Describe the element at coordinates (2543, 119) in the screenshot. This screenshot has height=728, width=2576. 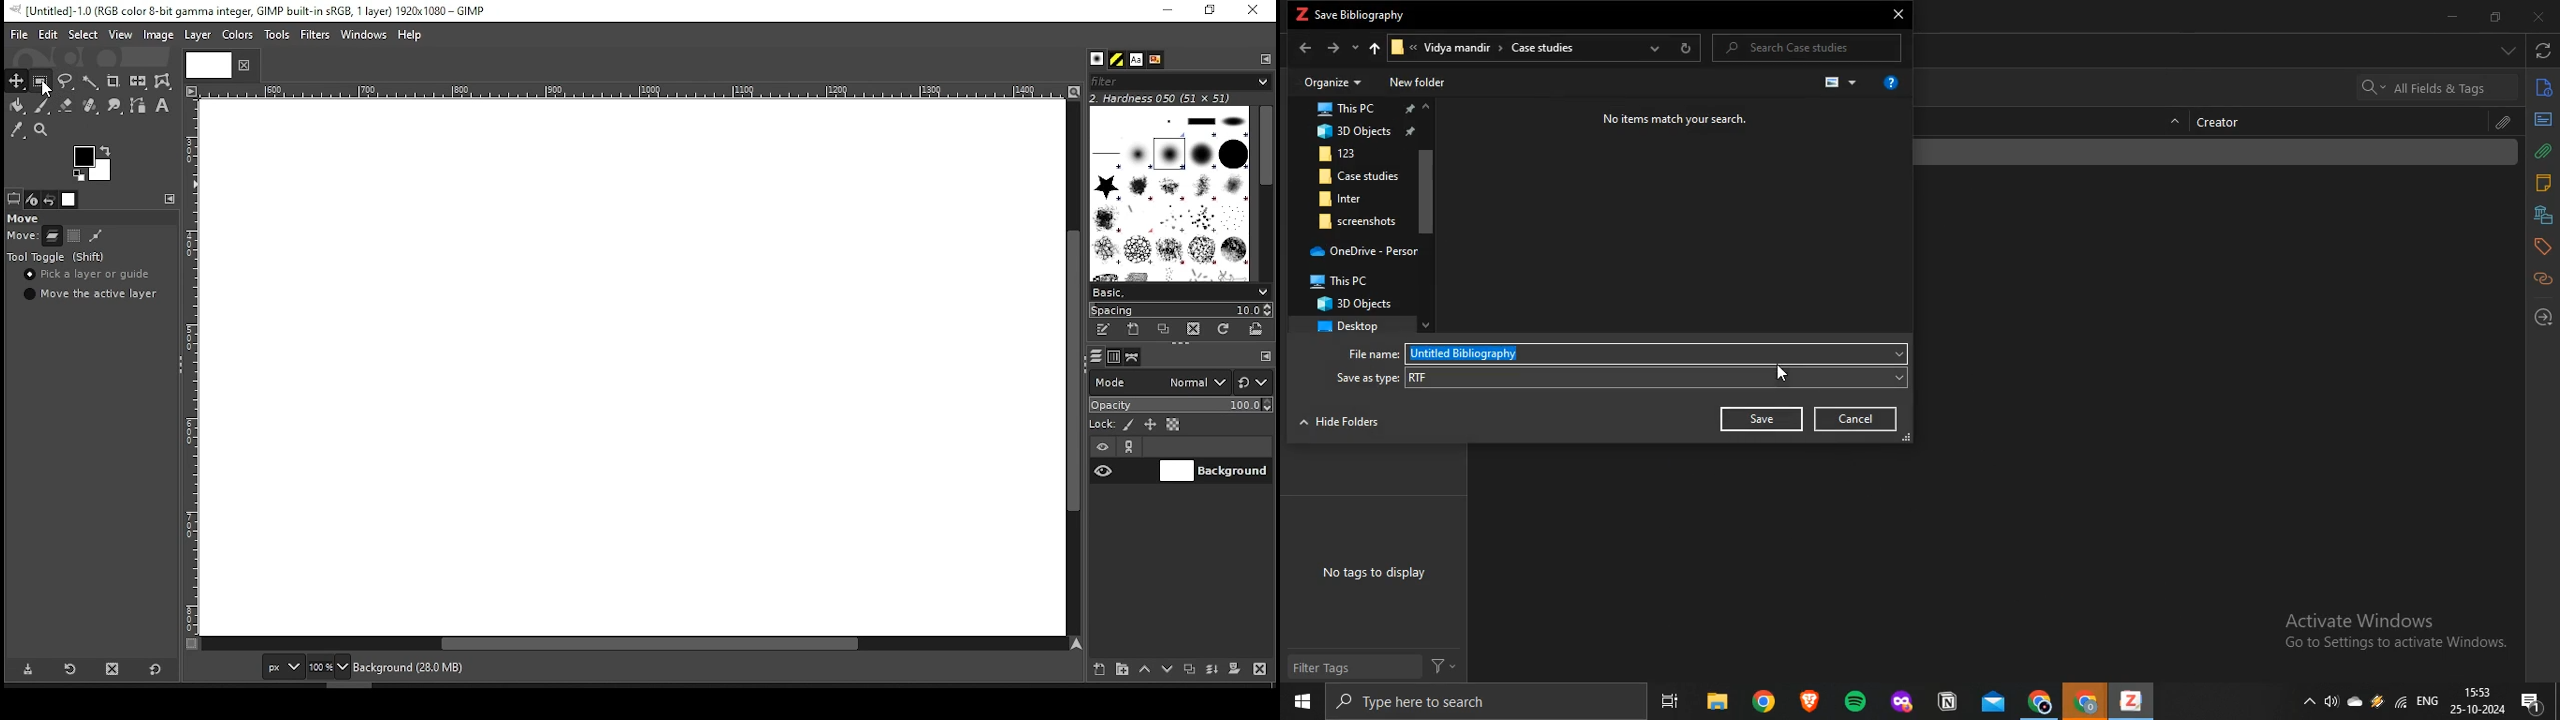
I see `abstract` at that location.